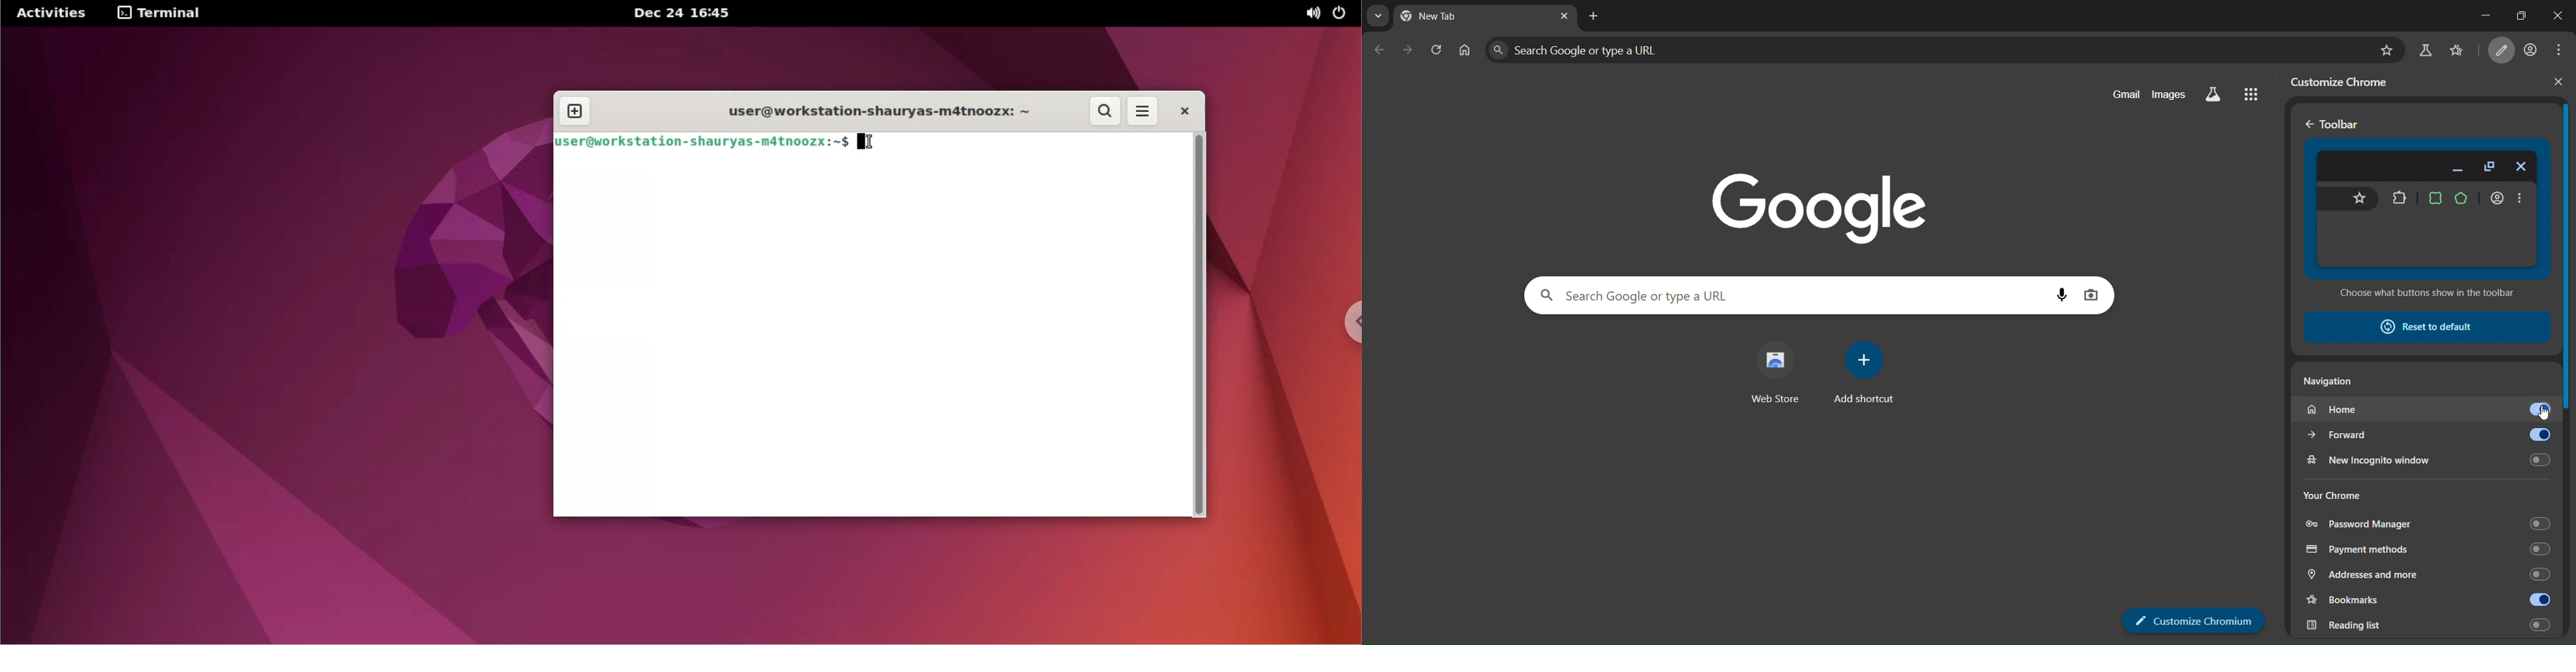 The image size is (2576, 672). What do you see at coordinates (1410, 53) in the screenshot?
I see `go forward one page` at bounding box center [1410, 53].